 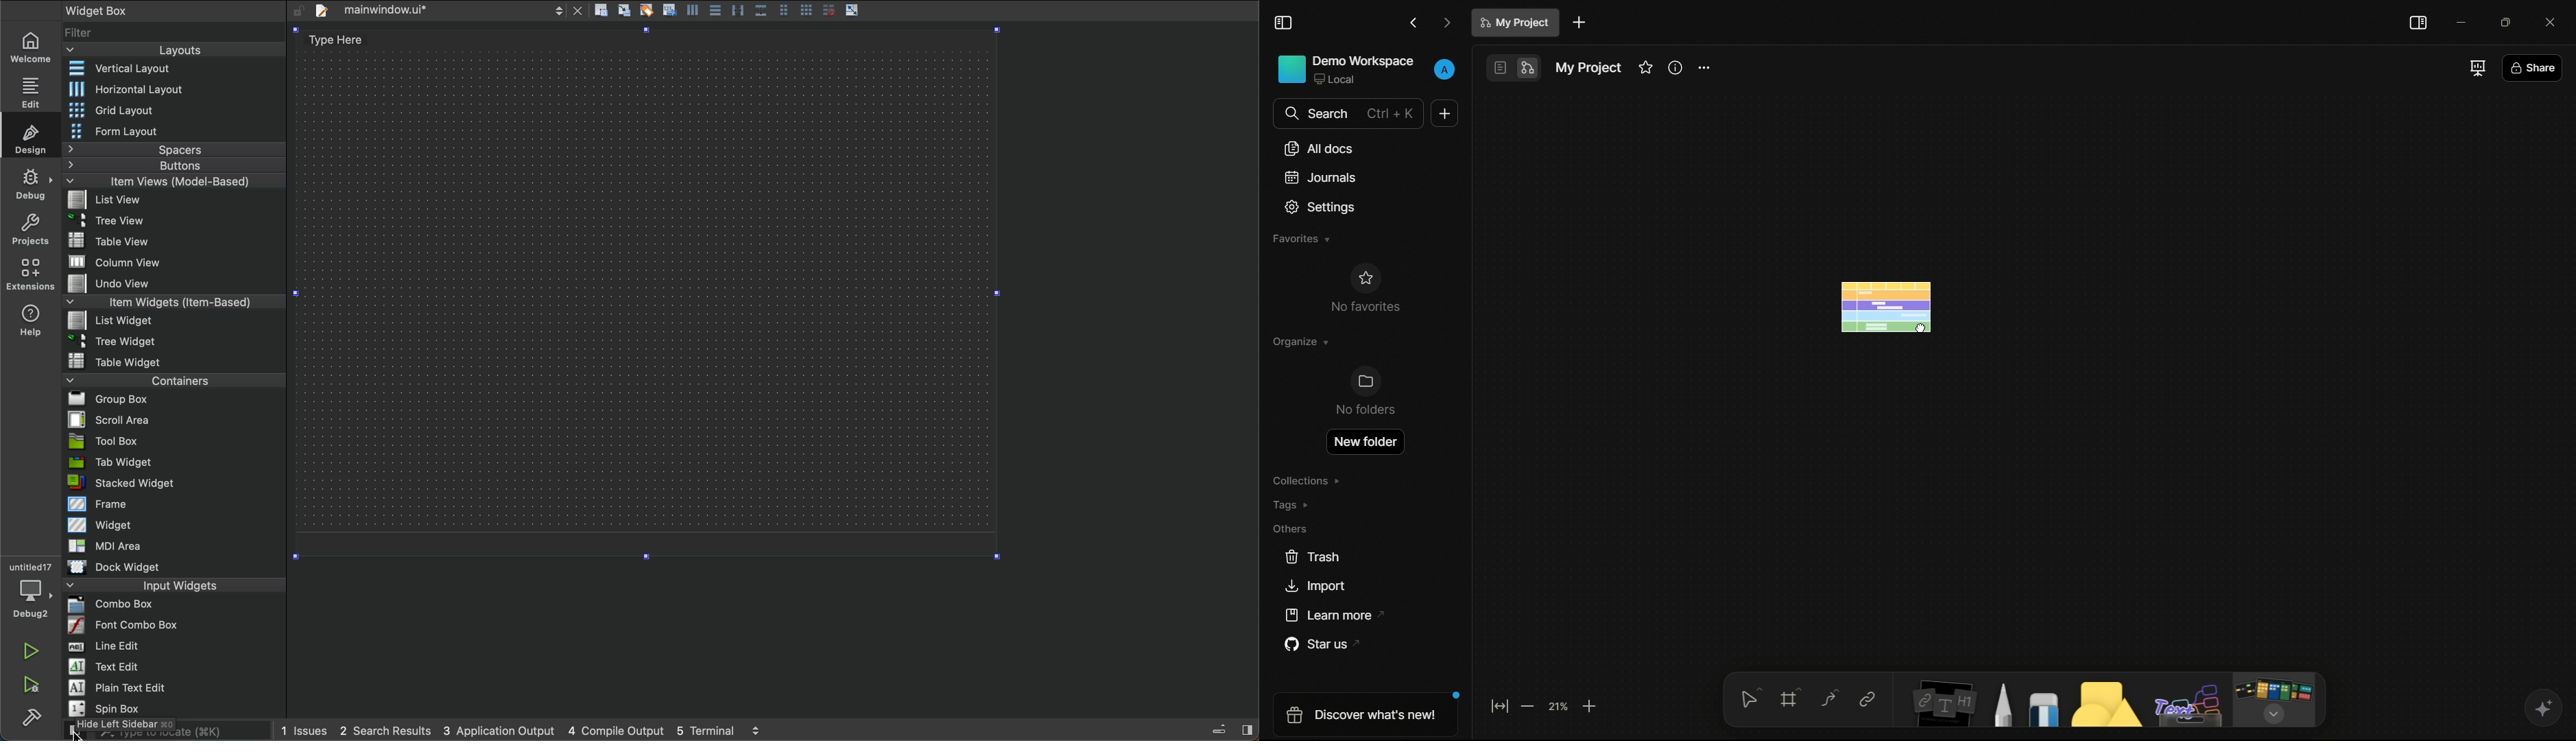 What do you see at coordinates (1283, 23) in the screenshot?
I see `toggle sidebar` at bounding box center [1283, 23].